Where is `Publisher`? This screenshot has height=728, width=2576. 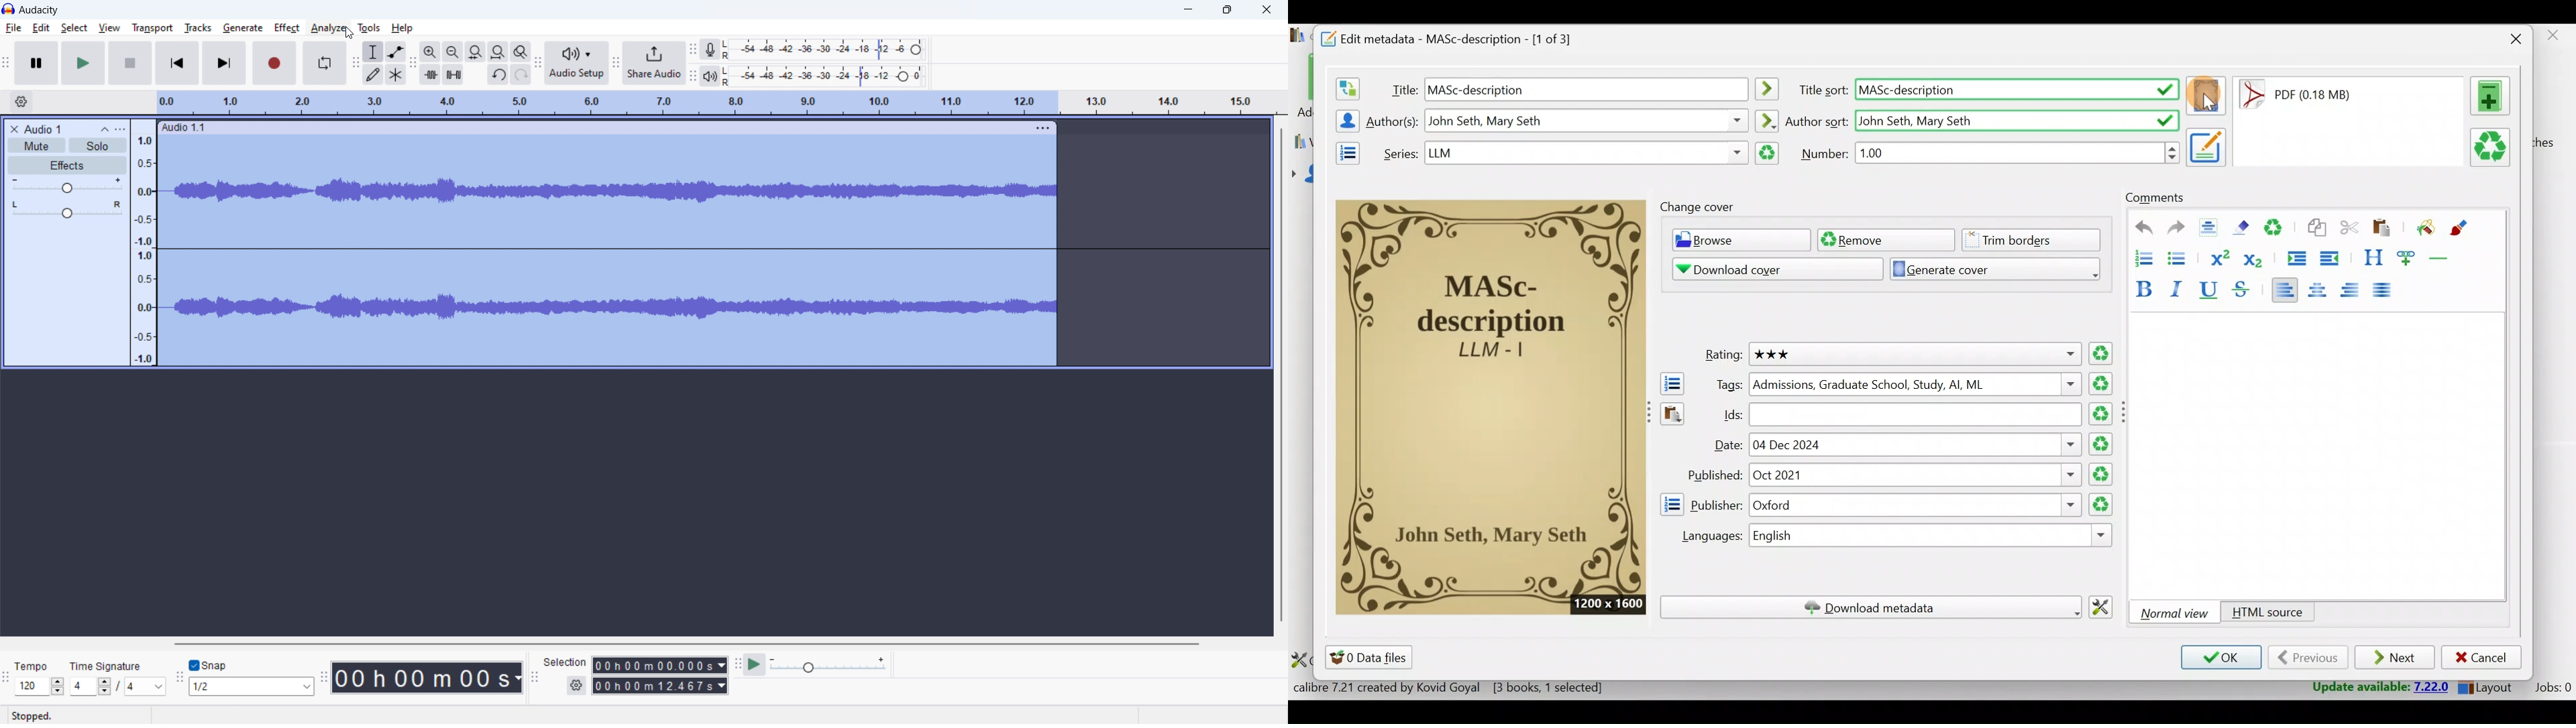 Publisher is located at coordinates (1717, 503).